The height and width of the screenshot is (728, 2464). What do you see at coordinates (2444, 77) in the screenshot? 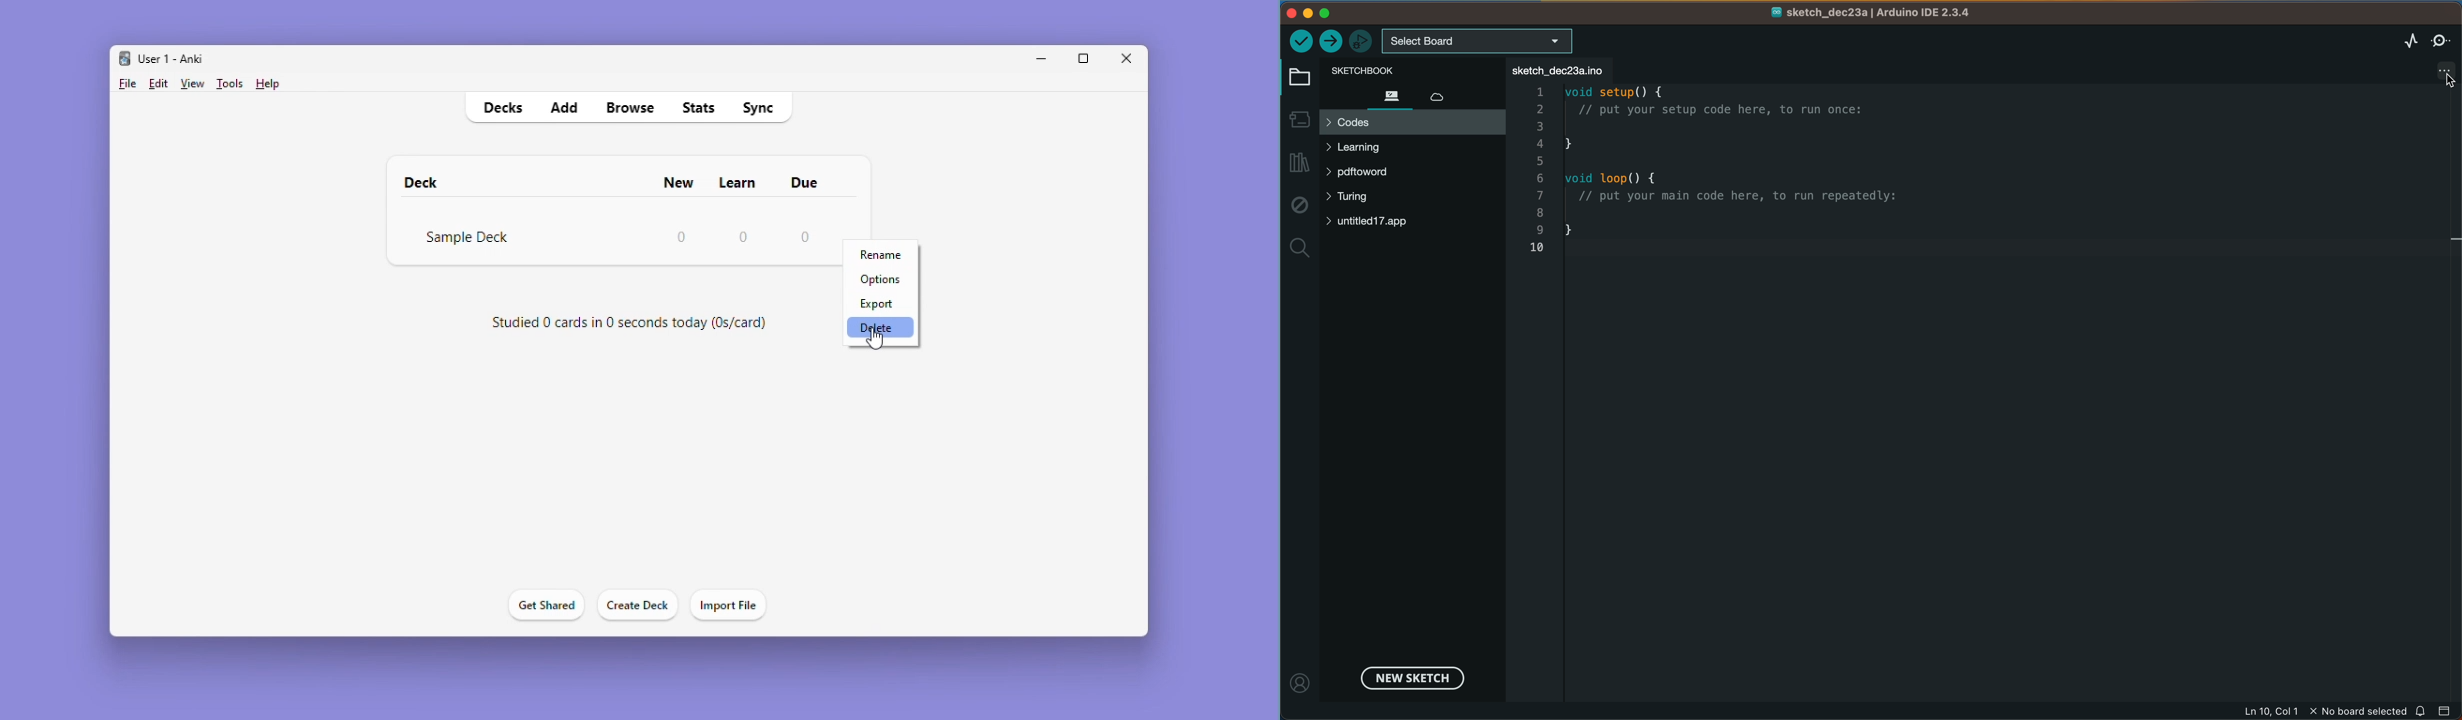
I see `cursor` at bounding box center [2444, 77].